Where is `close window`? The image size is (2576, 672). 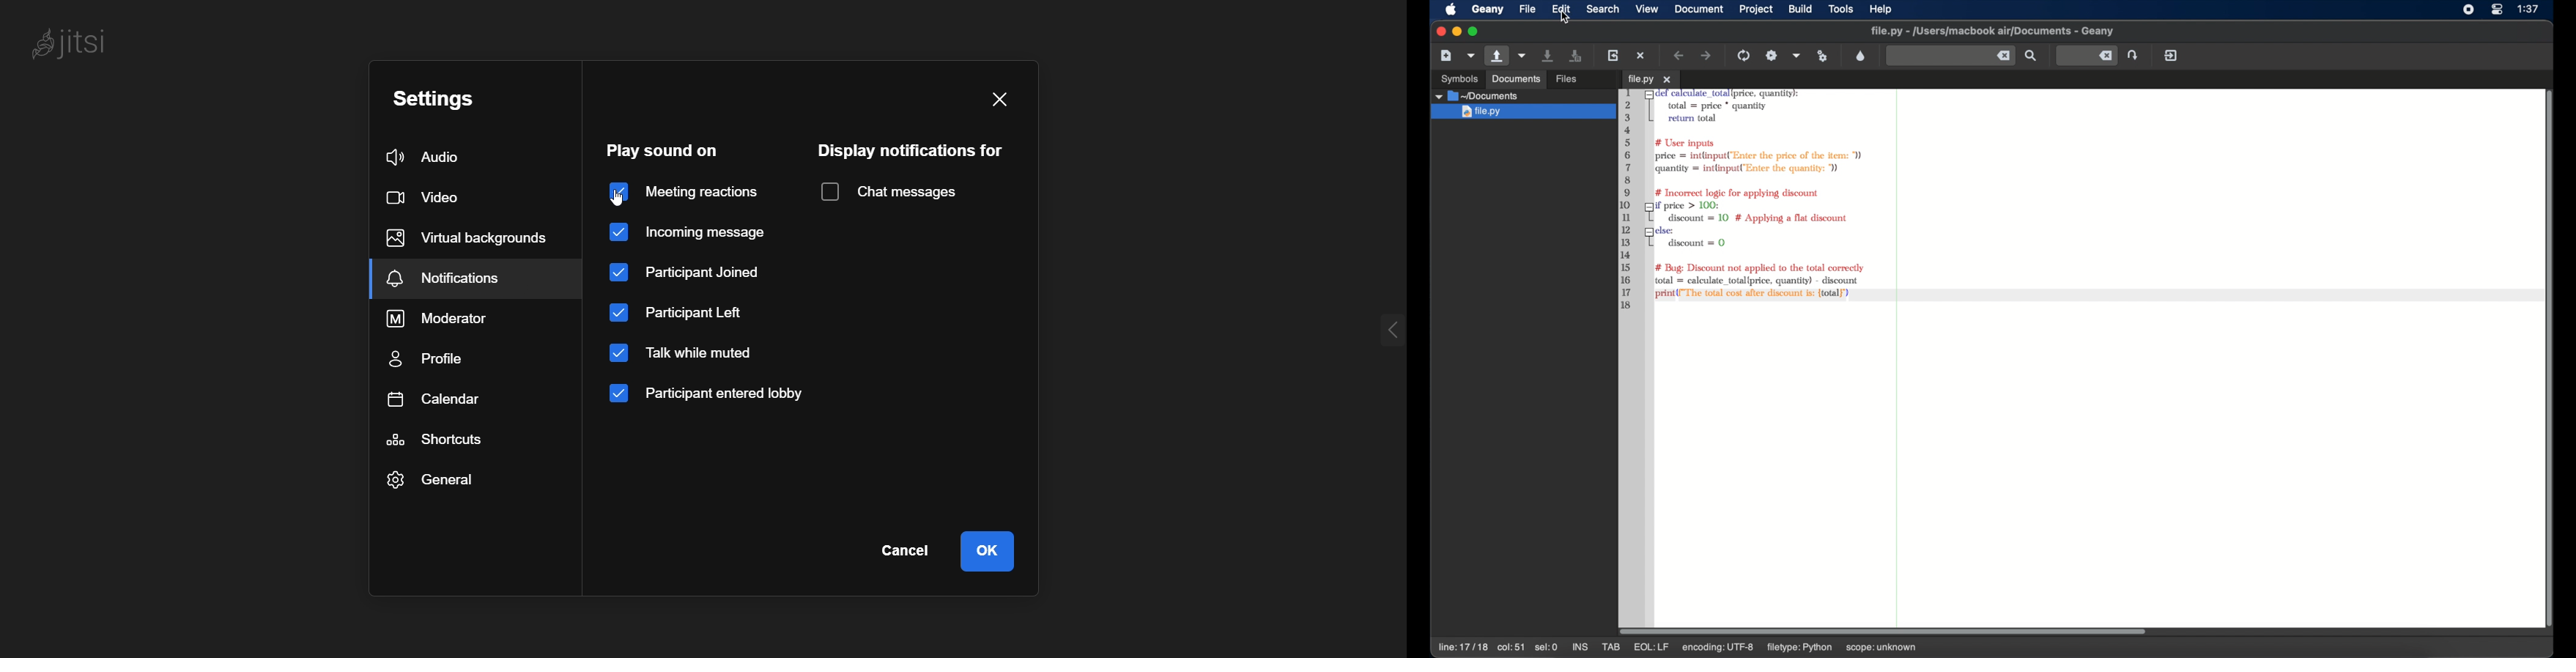
close window is located at coordinates (998, 100).